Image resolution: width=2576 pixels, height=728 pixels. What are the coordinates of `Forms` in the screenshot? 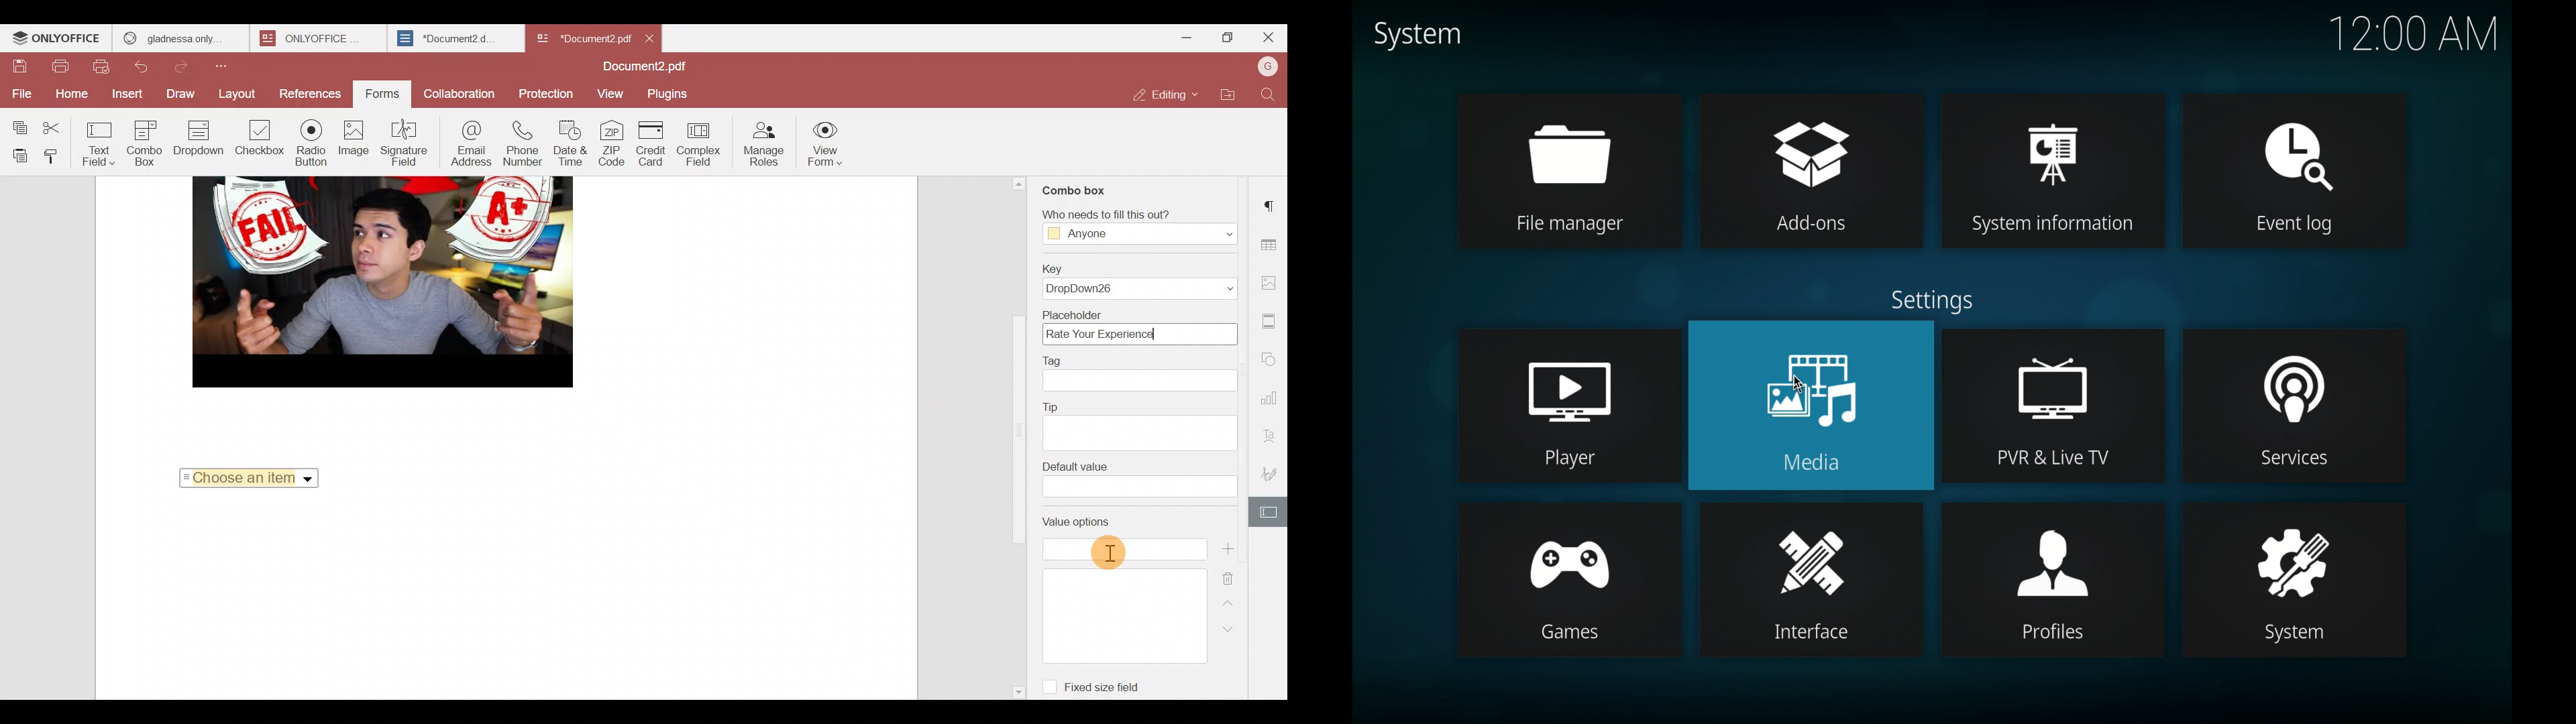 It's located at (378, 95).